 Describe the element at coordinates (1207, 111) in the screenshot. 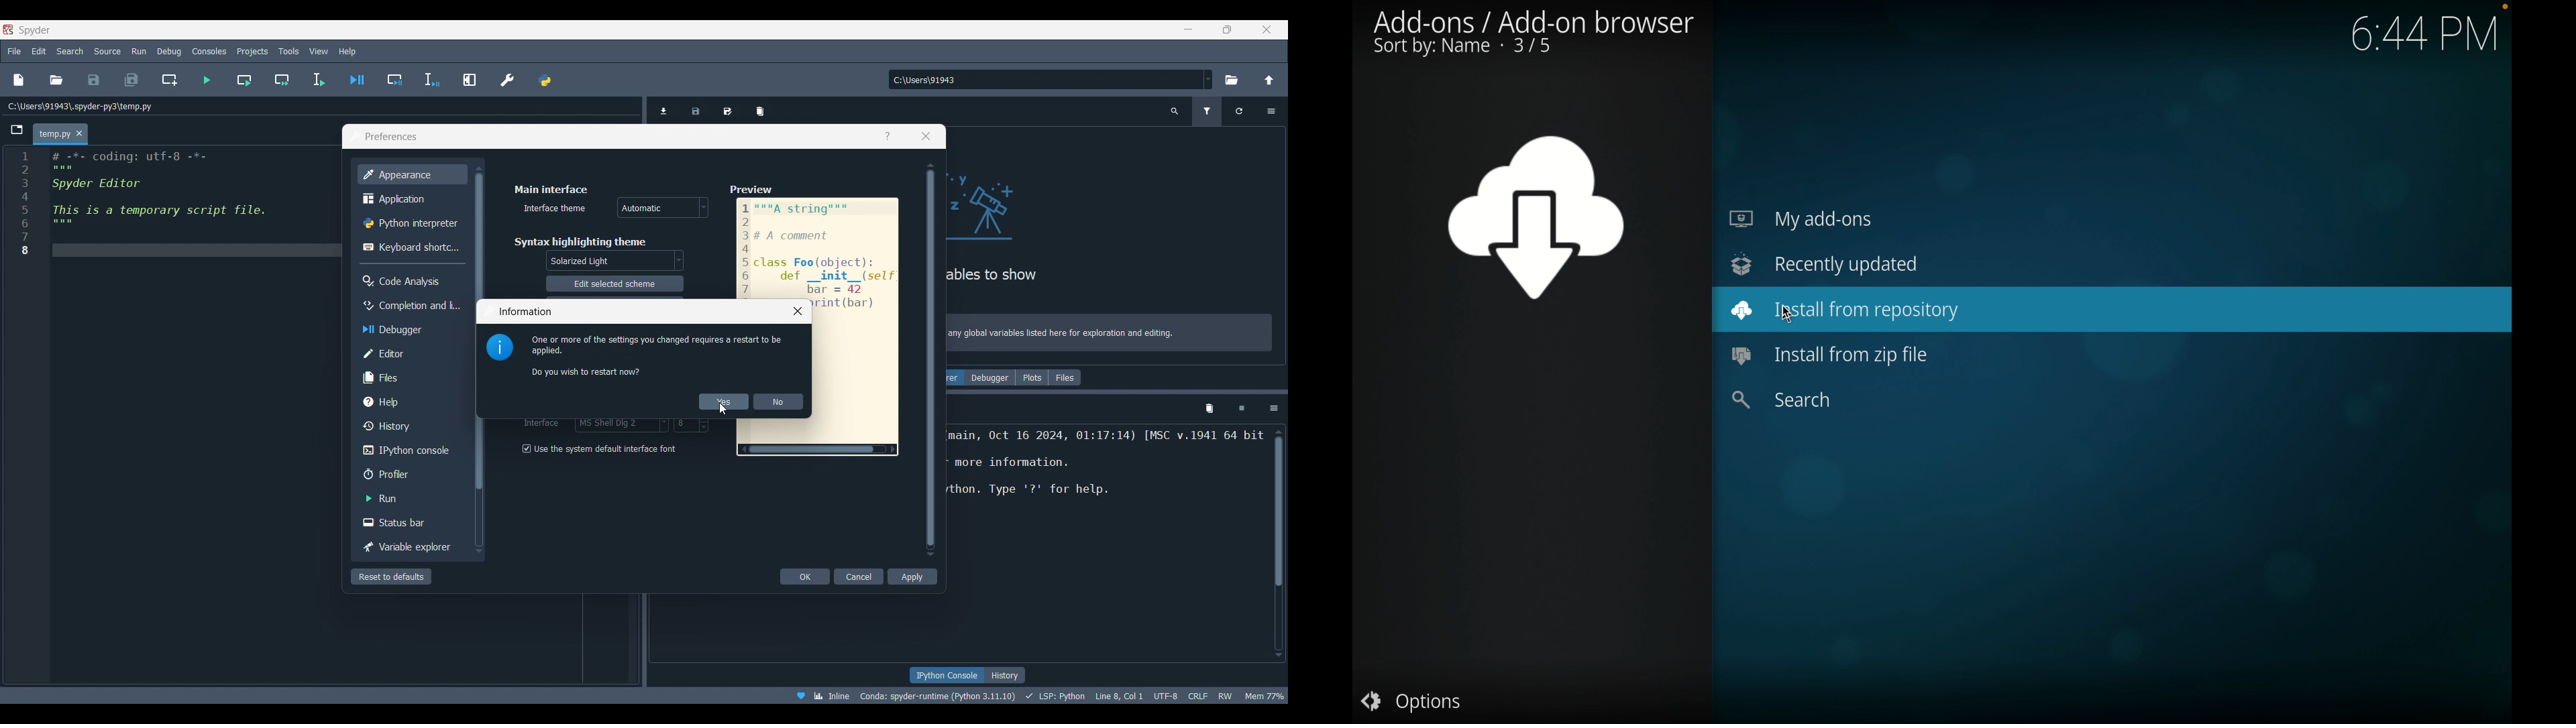

I see `Filter variables` at that location.